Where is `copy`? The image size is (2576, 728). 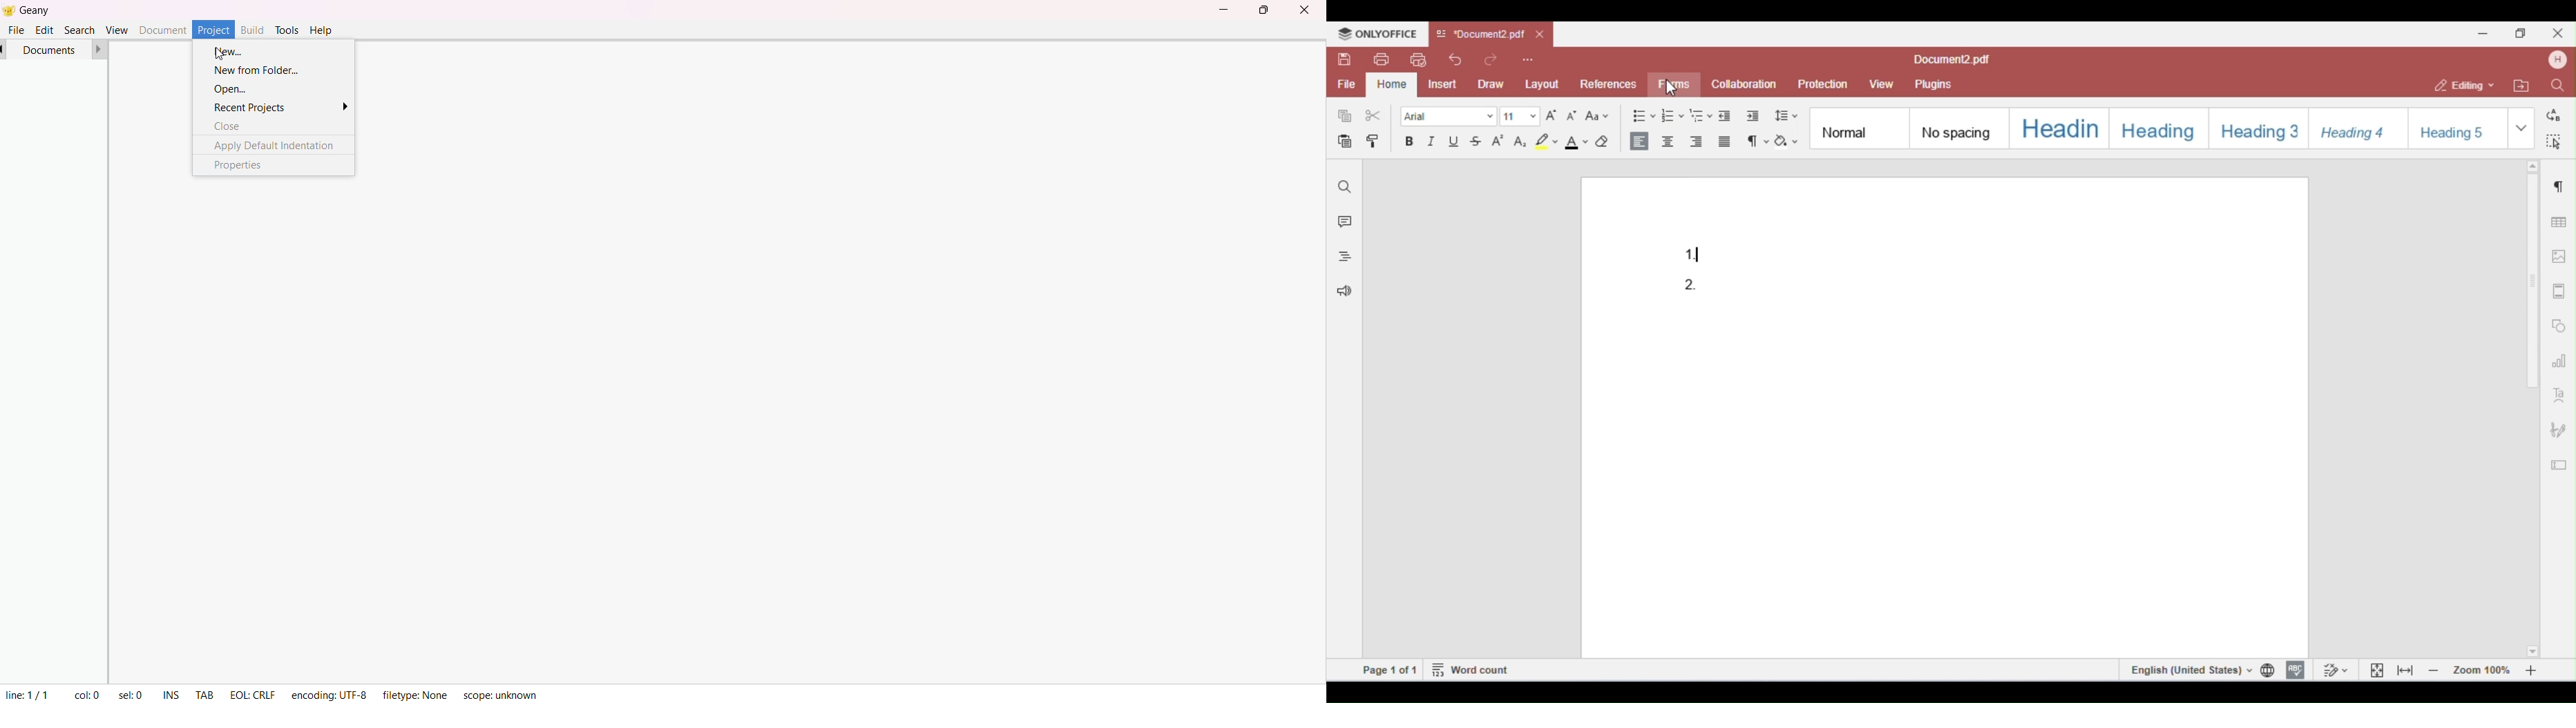
copy is located at coordinates (1345, 116).